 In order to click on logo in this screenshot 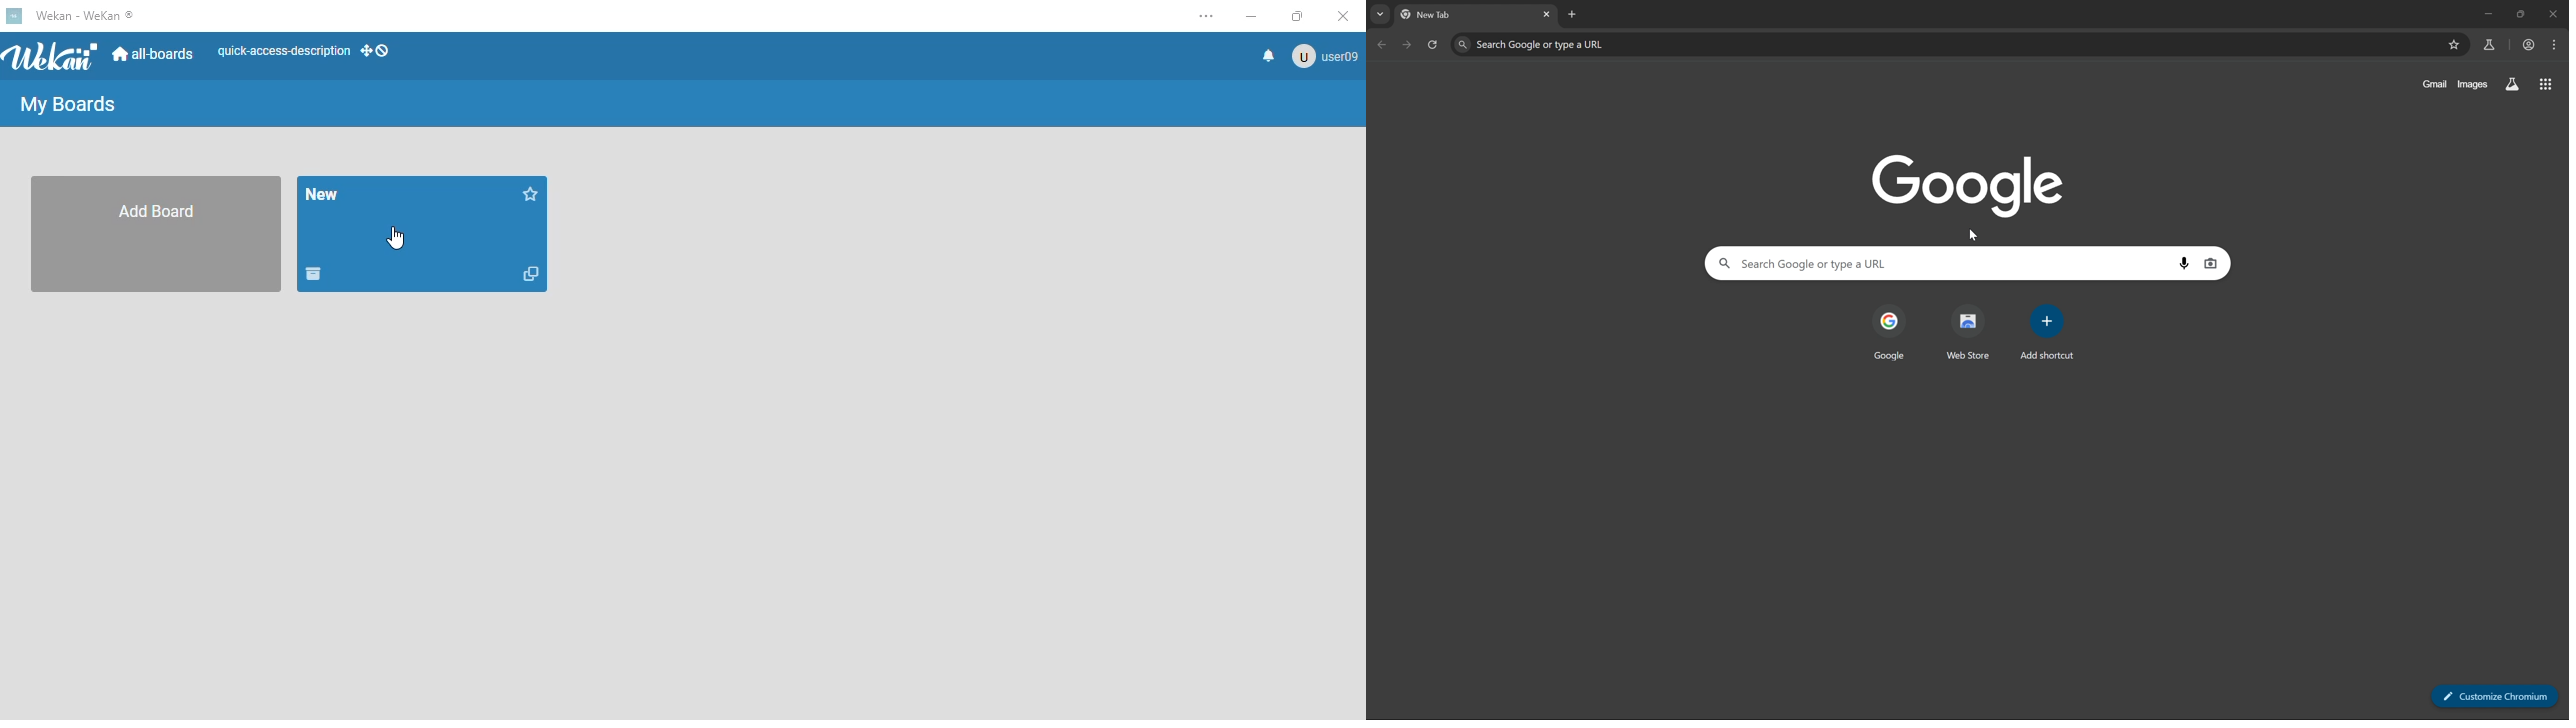, I will do `click(15, 15)`.